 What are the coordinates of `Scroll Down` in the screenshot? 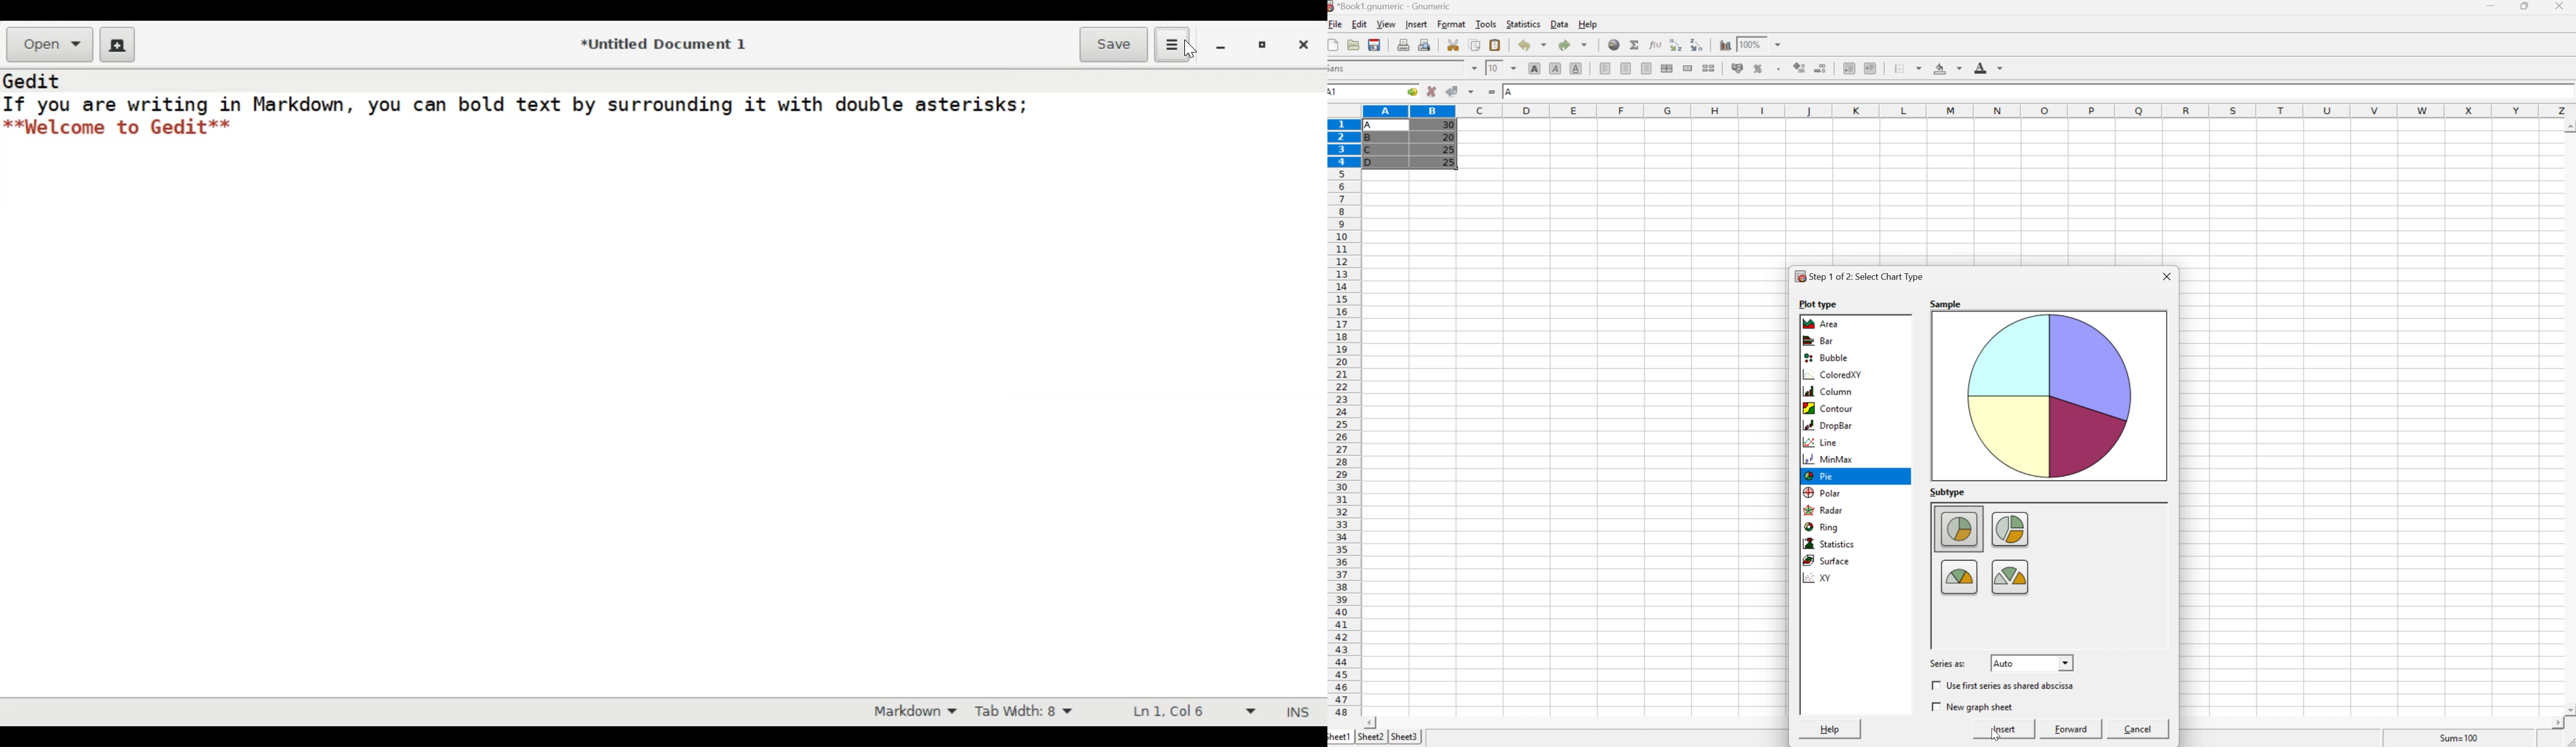 It's located at (2569, 709).